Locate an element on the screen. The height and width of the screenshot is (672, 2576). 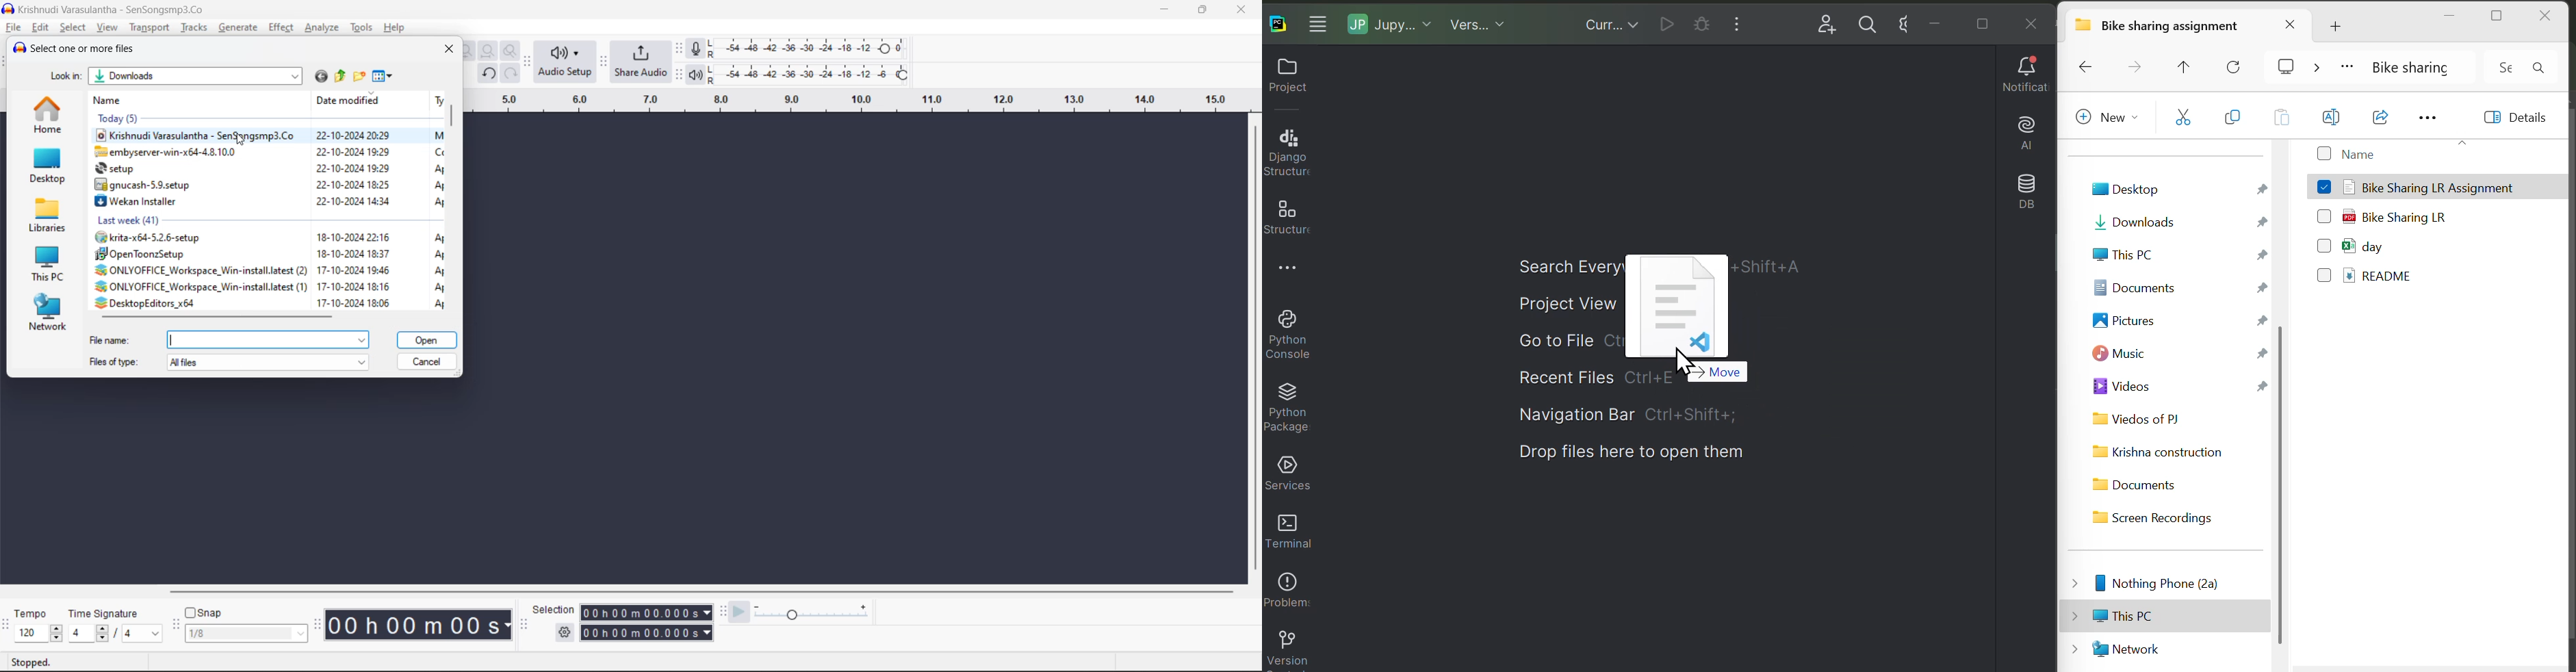
logo is located at coordinates (8, 10).